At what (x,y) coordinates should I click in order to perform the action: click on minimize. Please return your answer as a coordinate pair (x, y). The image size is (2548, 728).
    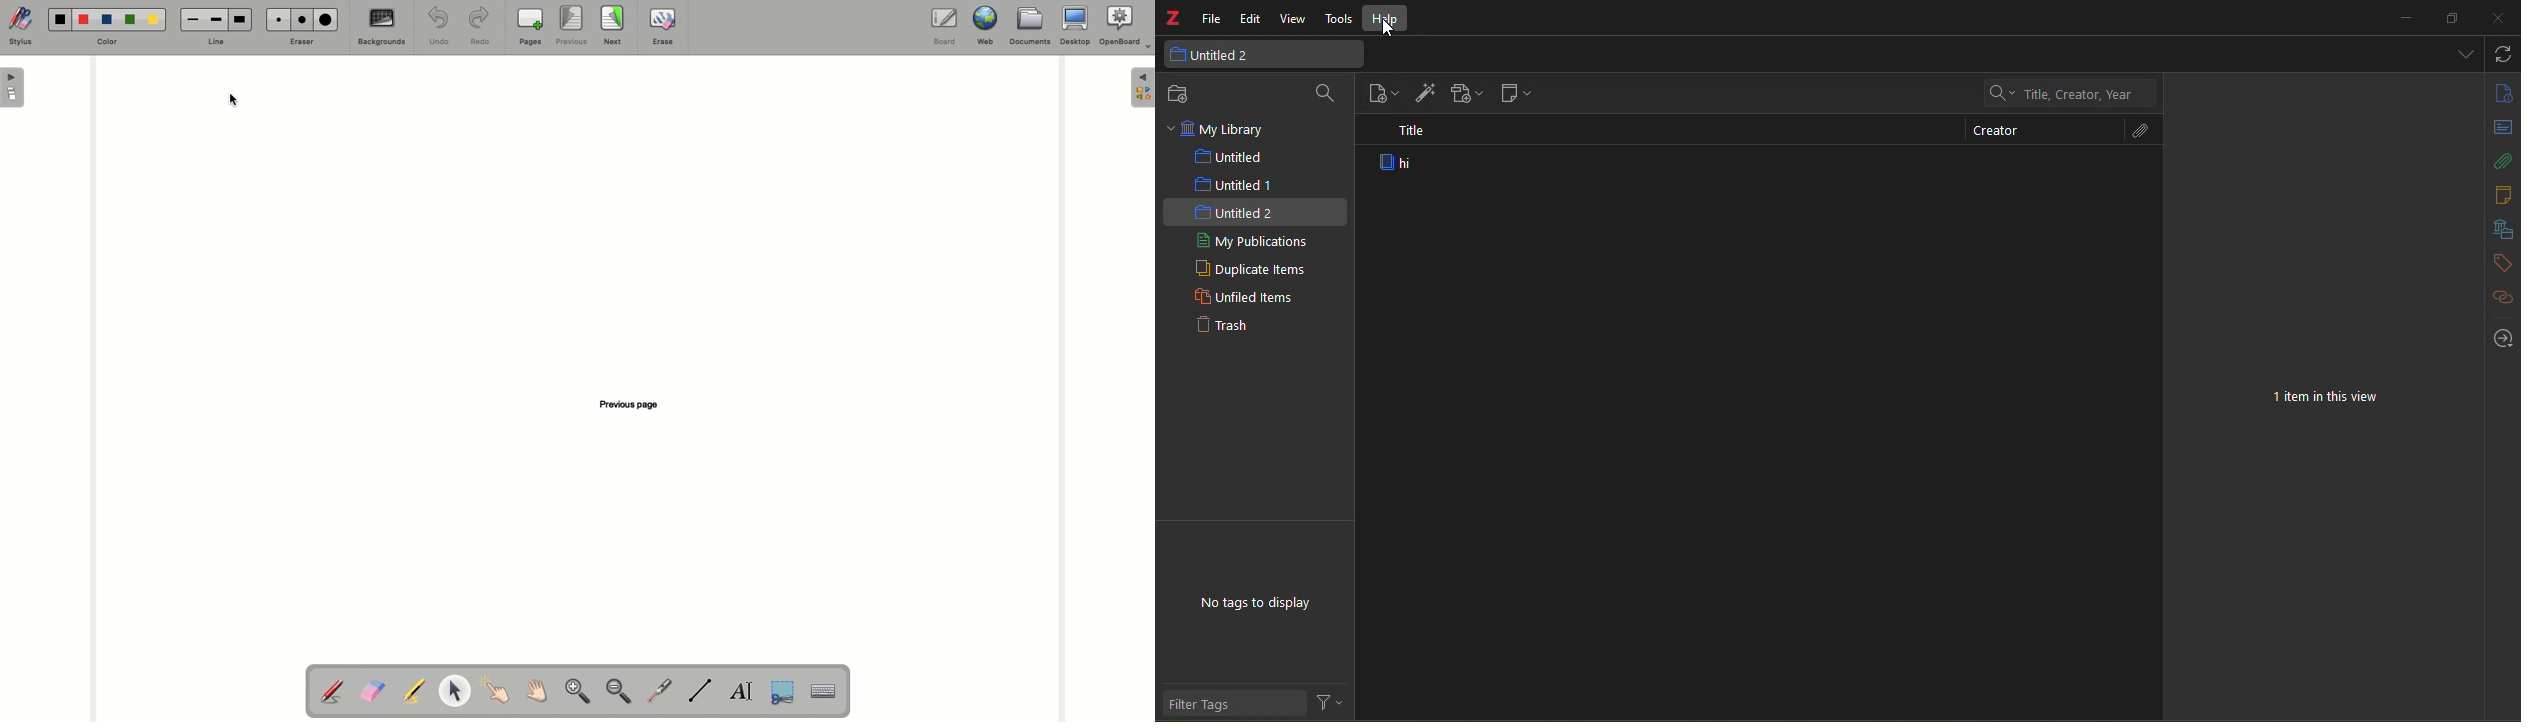
    Looking at the image, I should click on (2405, 18).